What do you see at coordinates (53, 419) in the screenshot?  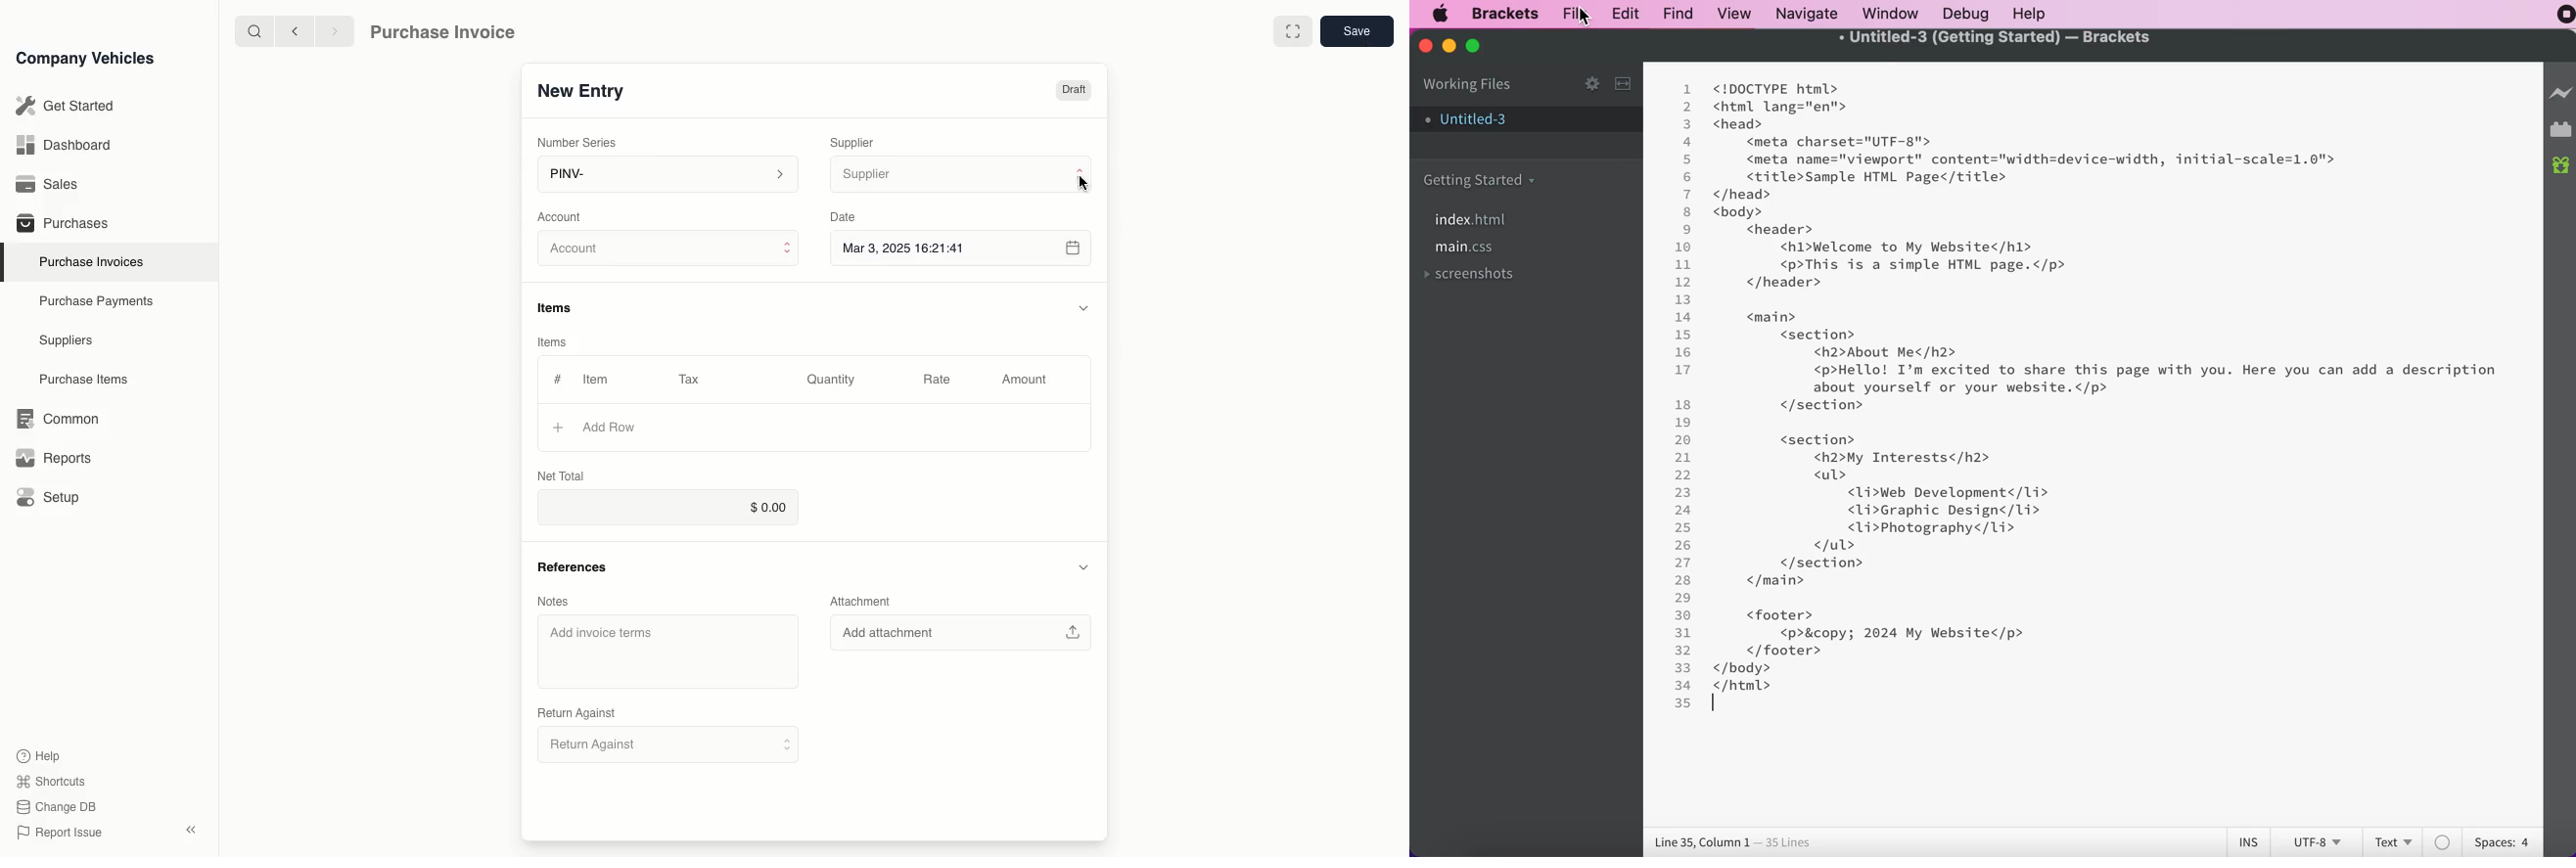 I see `Common` at bounding box center [53, 419].